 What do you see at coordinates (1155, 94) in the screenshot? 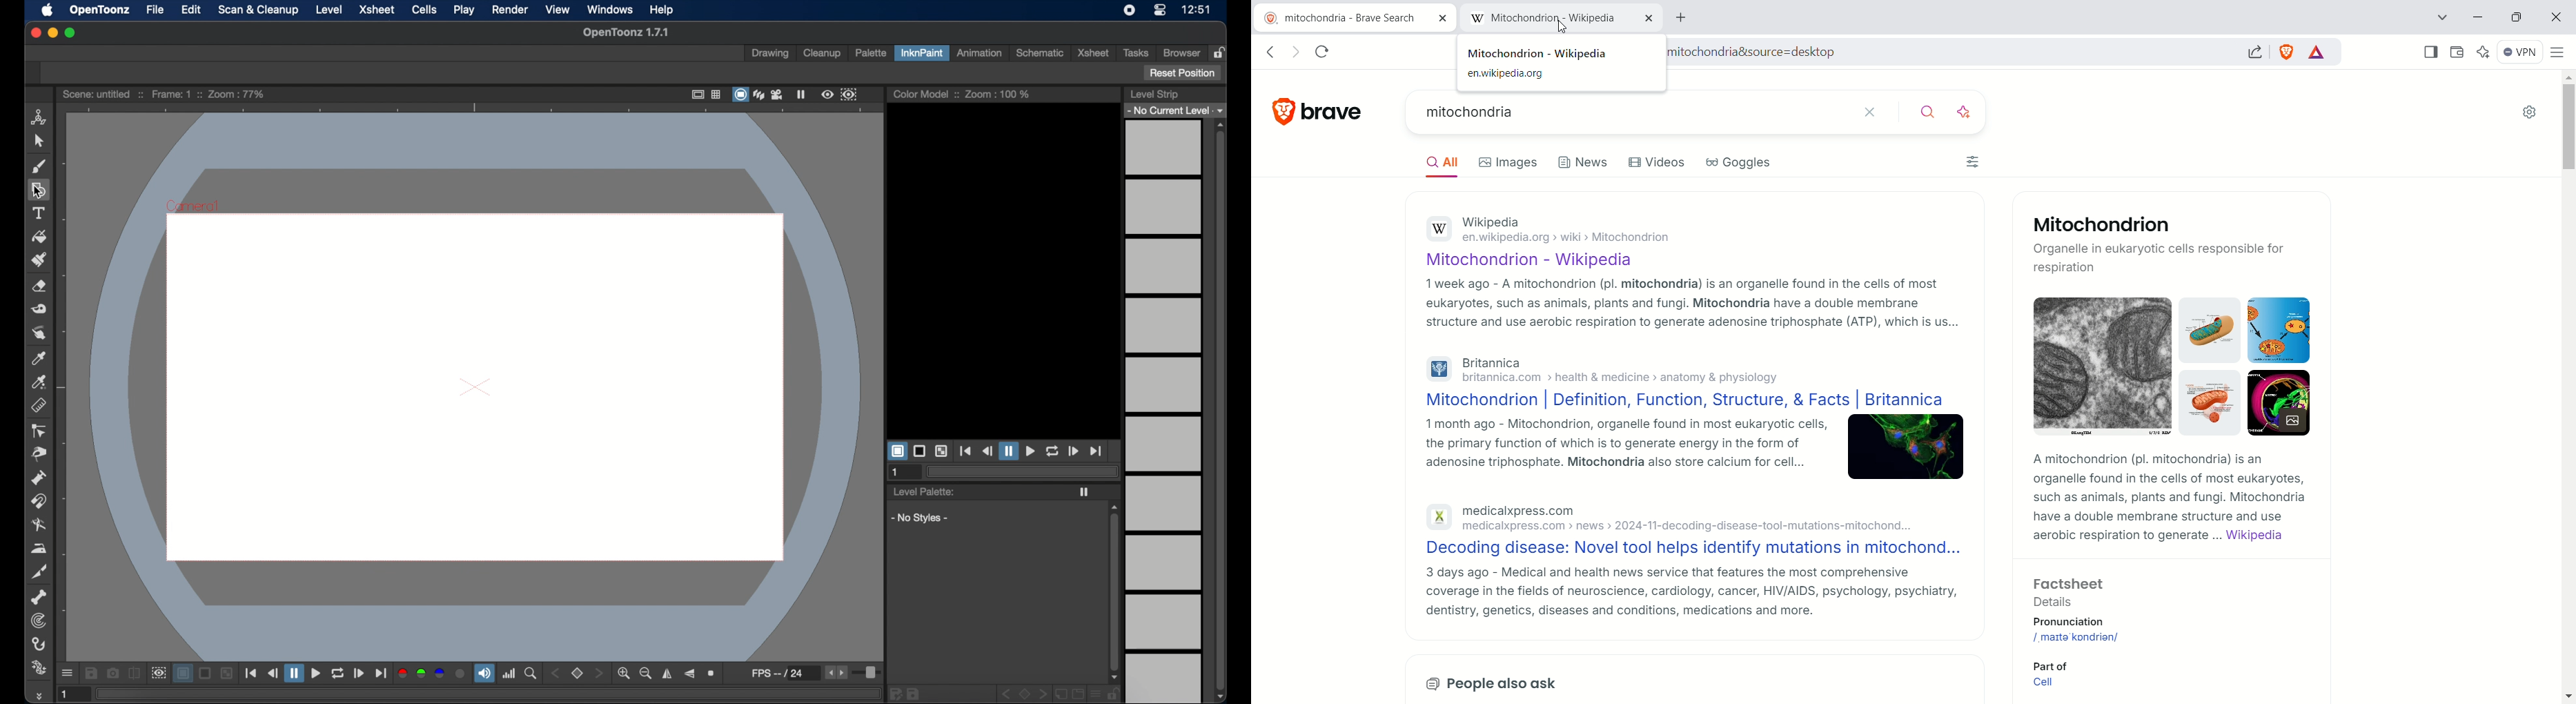
I see `level strip` at bounding box center [1155, 94].